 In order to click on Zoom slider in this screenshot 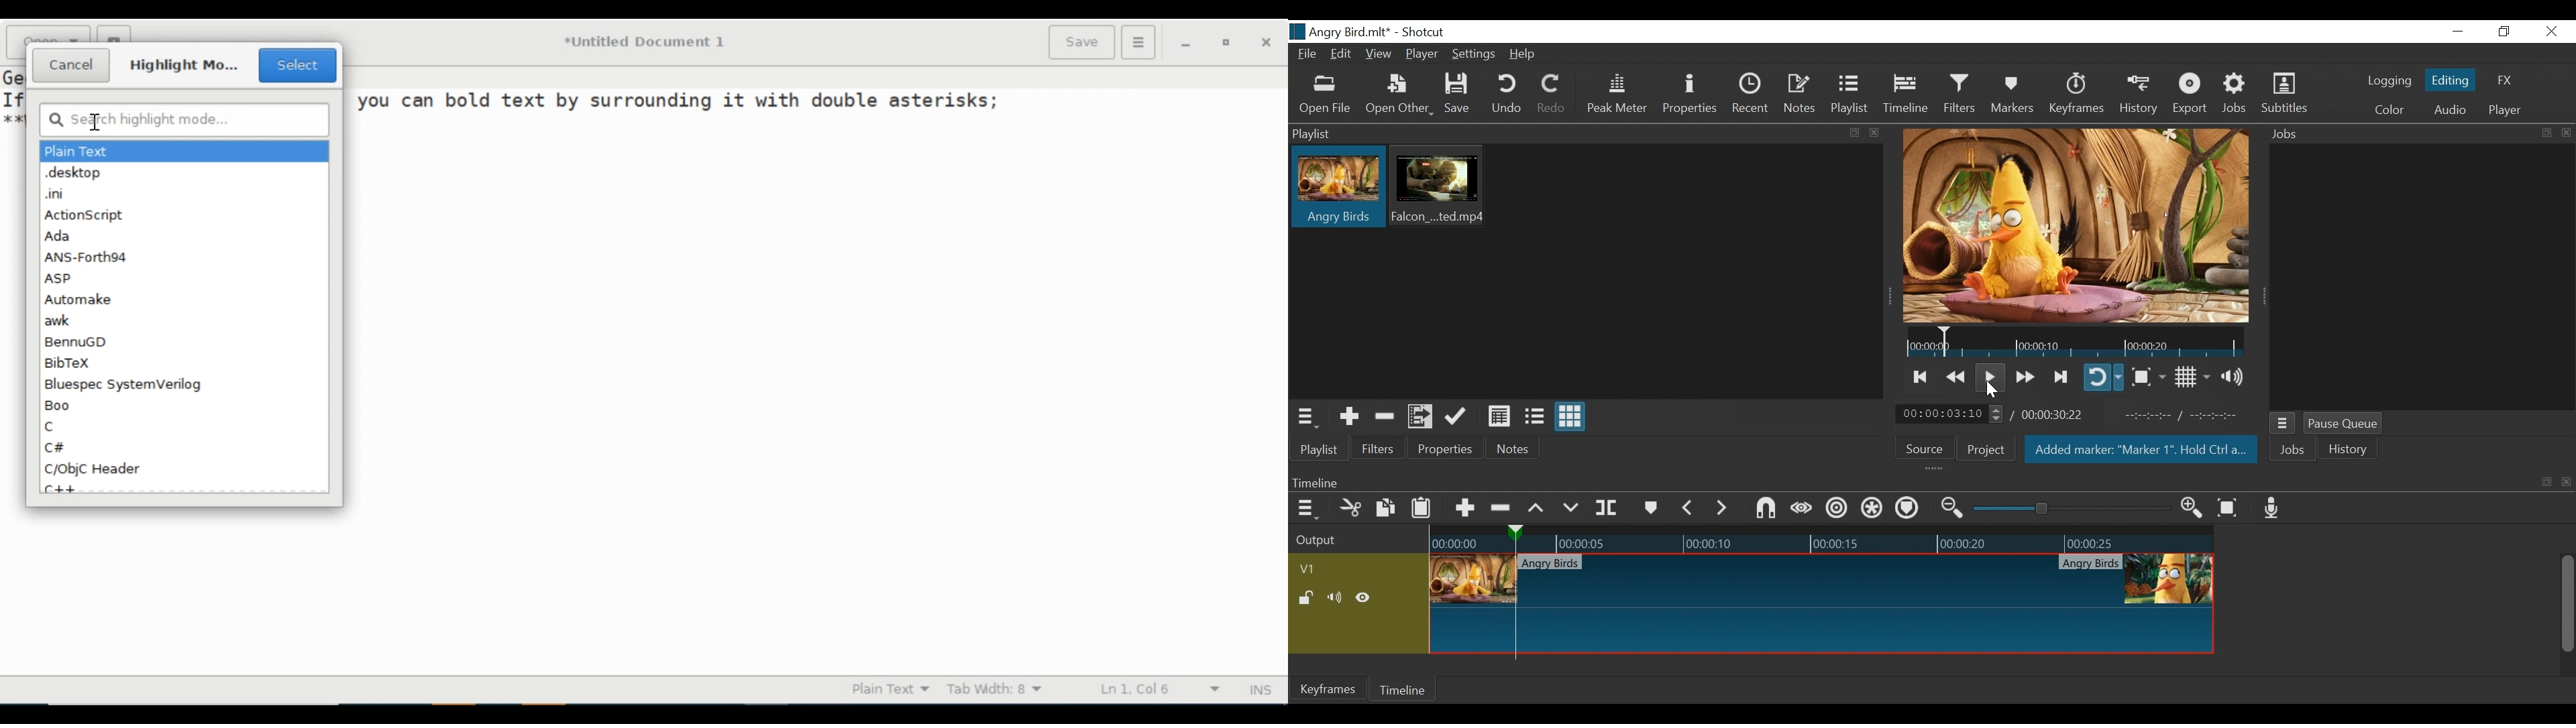, I will do `click(2070, 510)`.